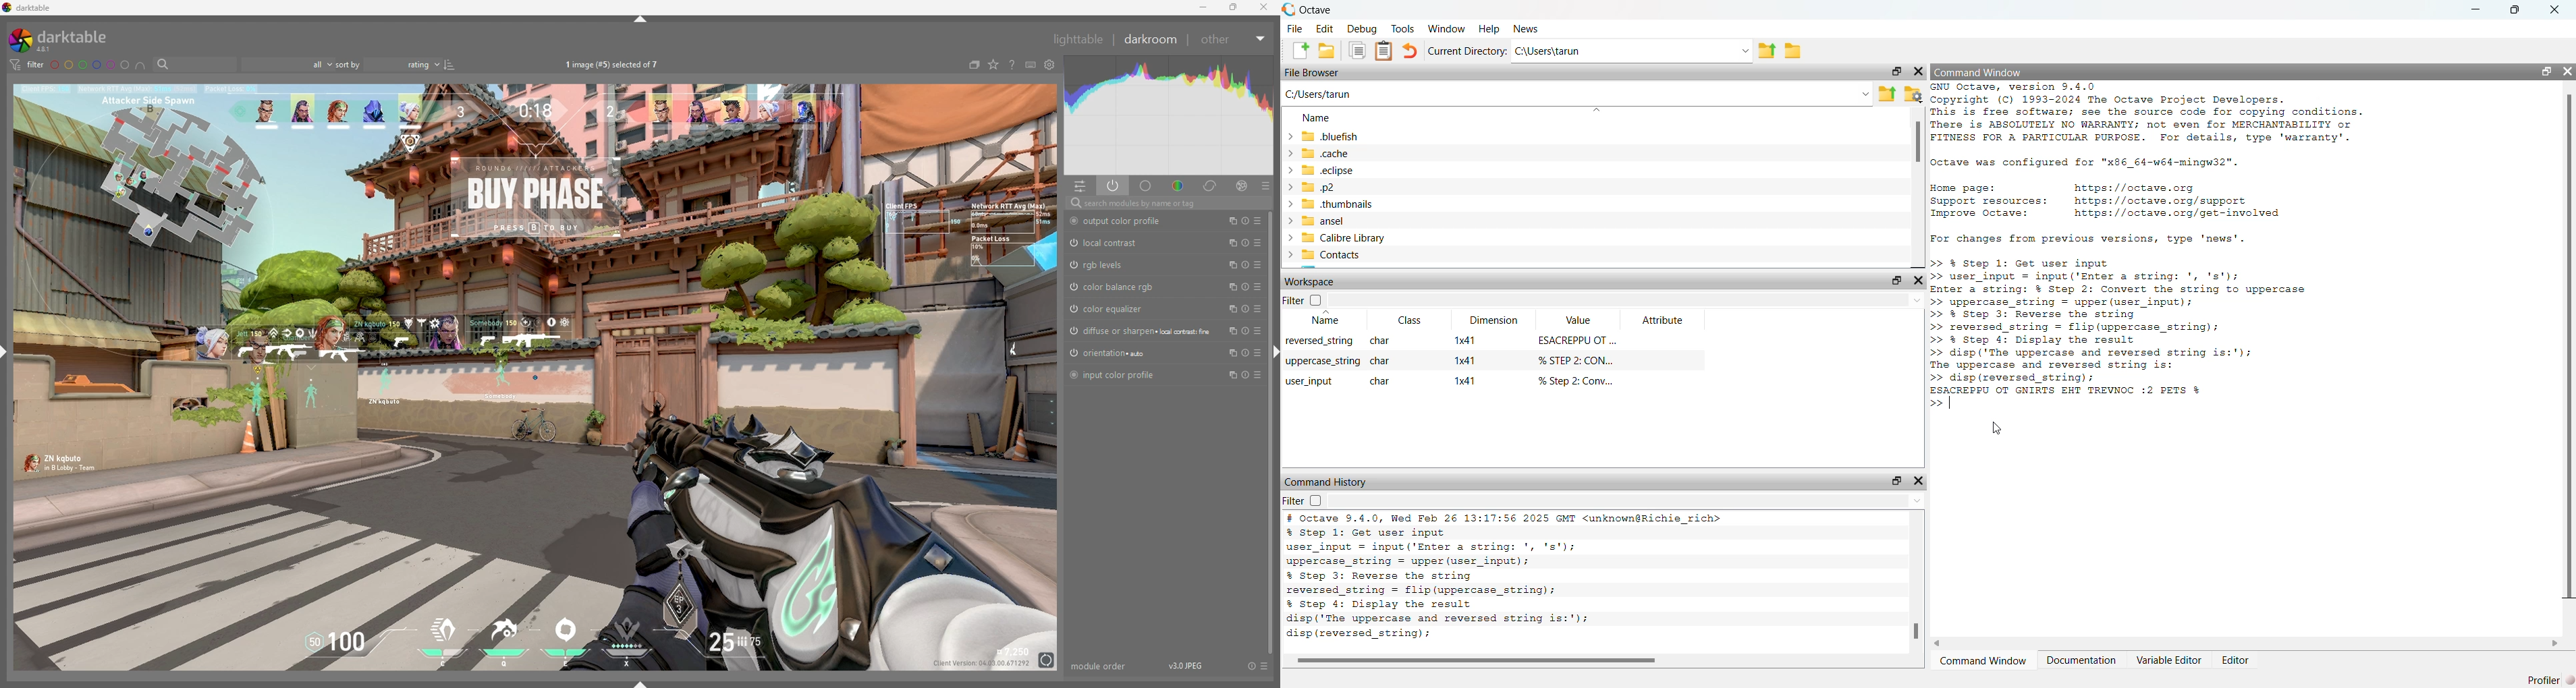 This screenshot has width=2576, height=700. What do you see at coordinates (1246, 244) in the screenshot?
I see `reset` at bounding box center [1246, 244].